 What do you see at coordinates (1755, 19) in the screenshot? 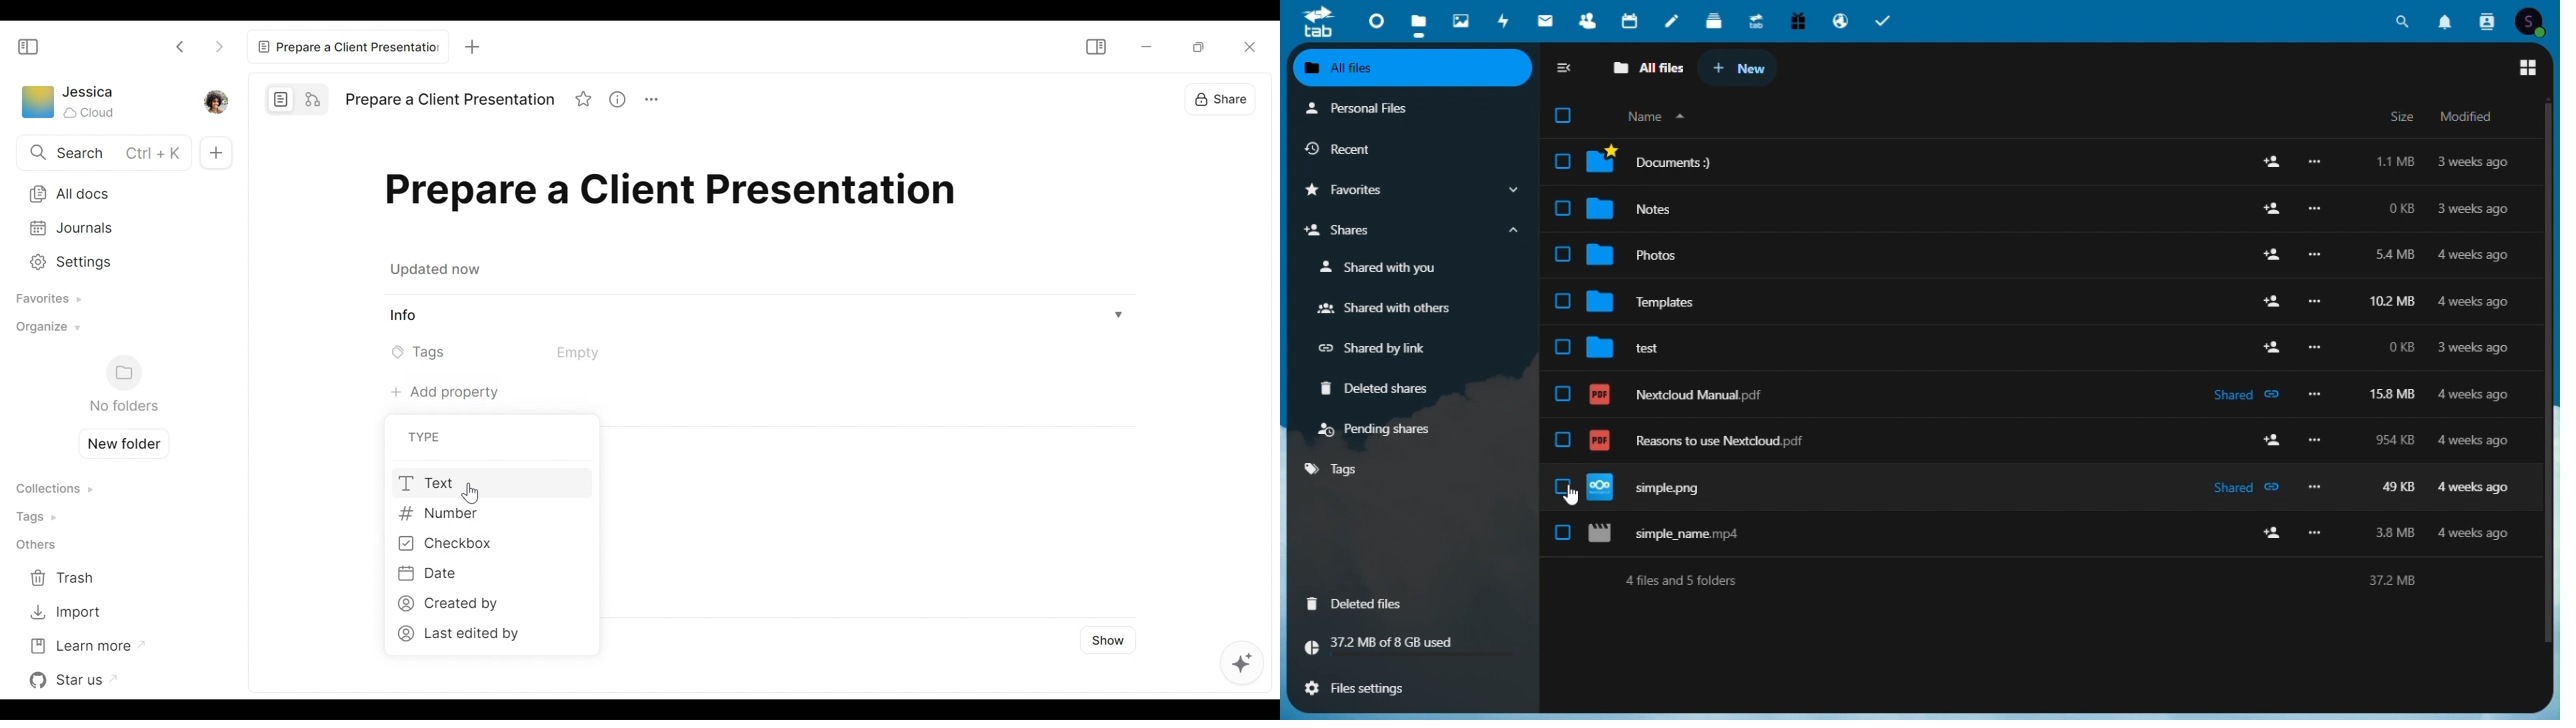
I see `upgrade` at bounding box center [1755, 19].